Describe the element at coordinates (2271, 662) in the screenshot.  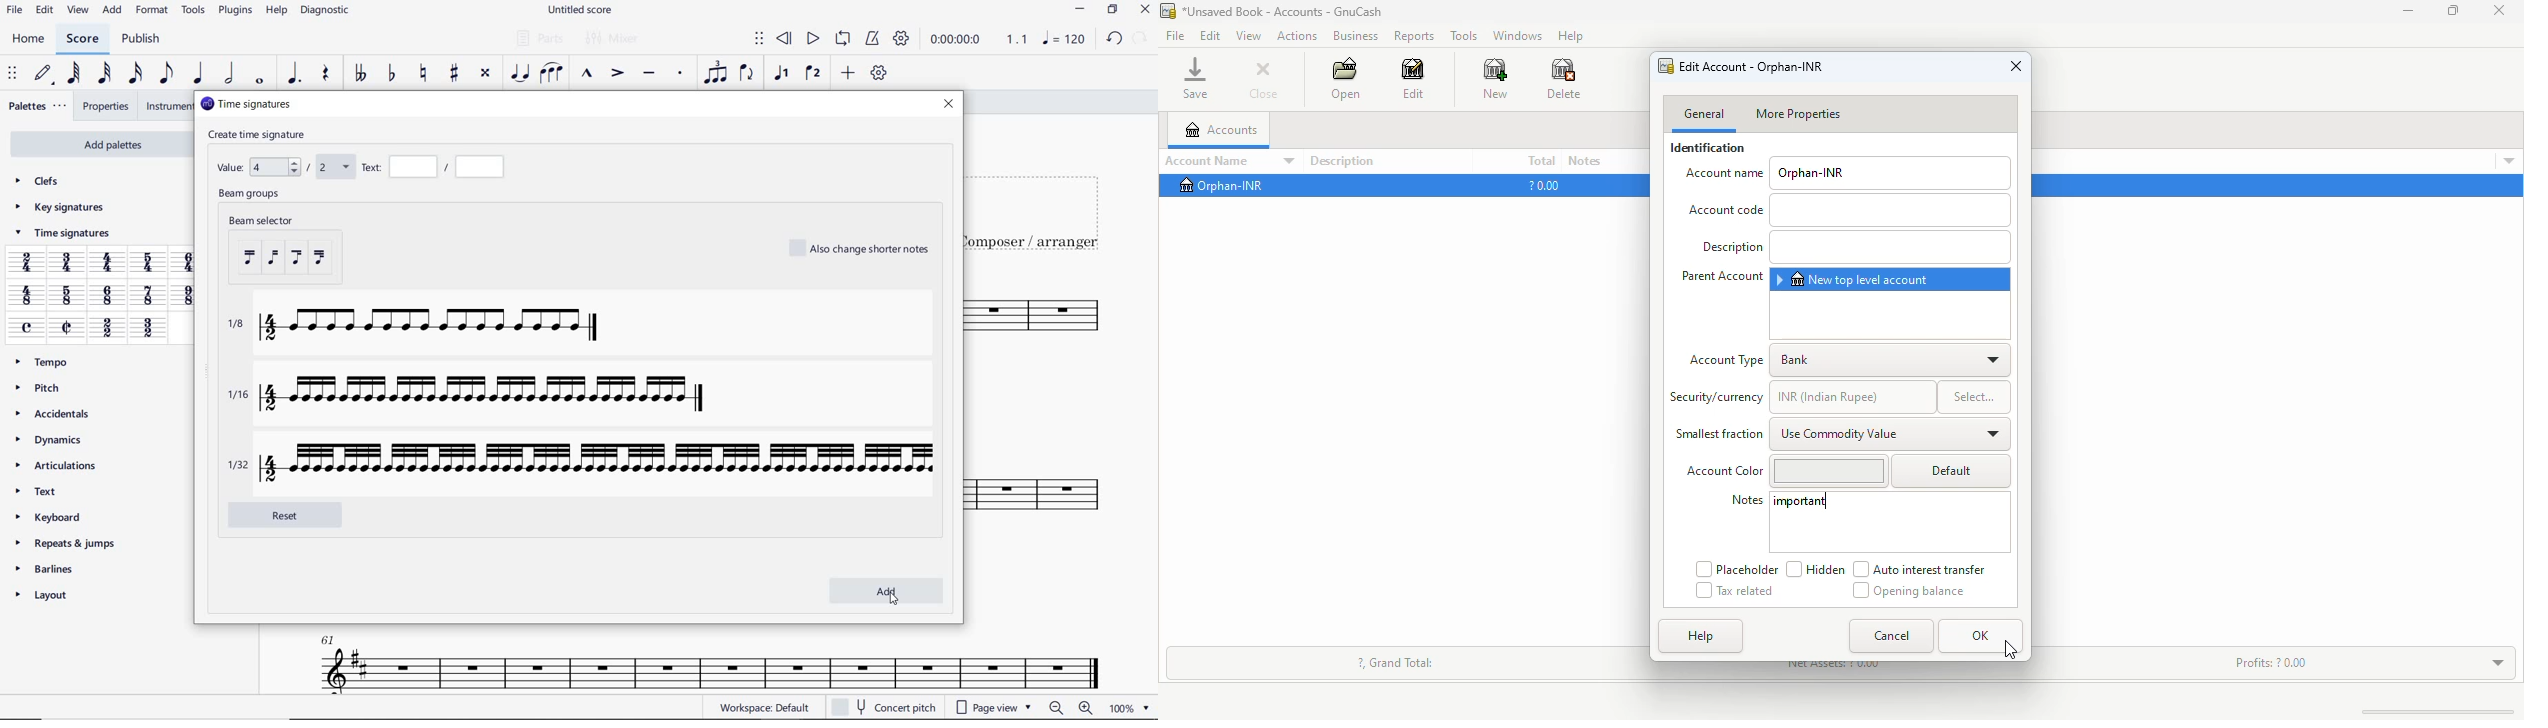
I see `profits: ? 0.00` at that location.